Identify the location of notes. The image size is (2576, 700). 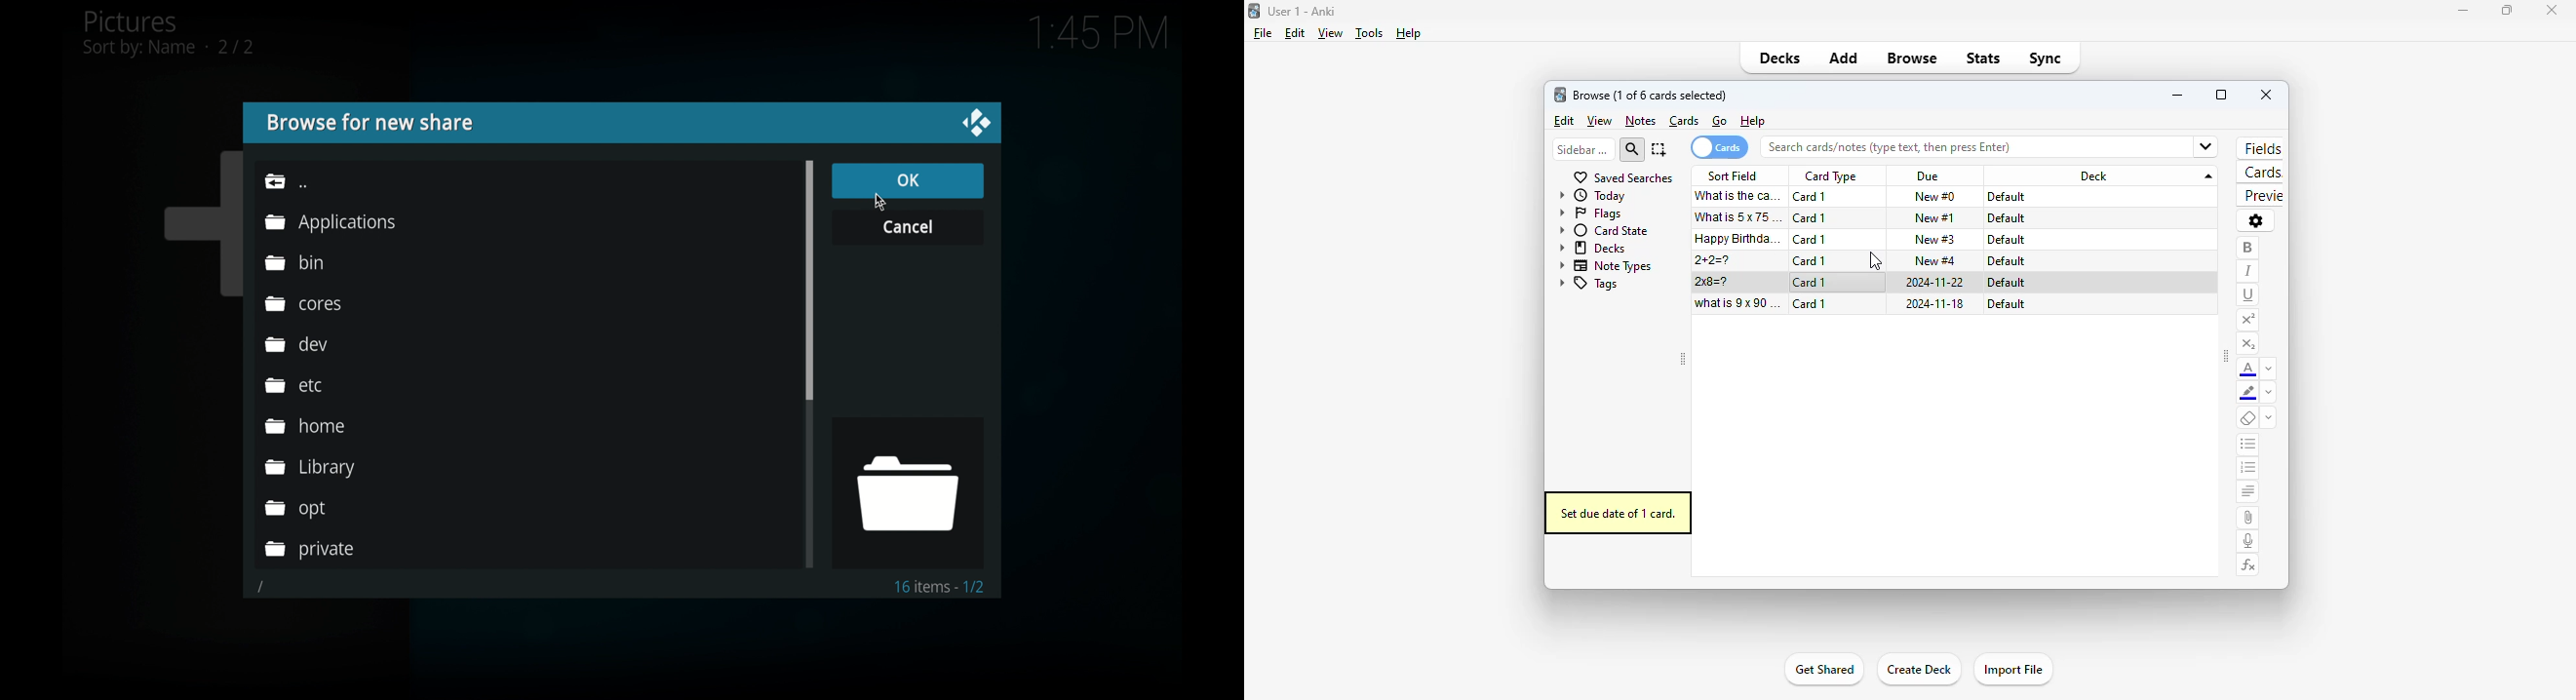
(1640, 121).